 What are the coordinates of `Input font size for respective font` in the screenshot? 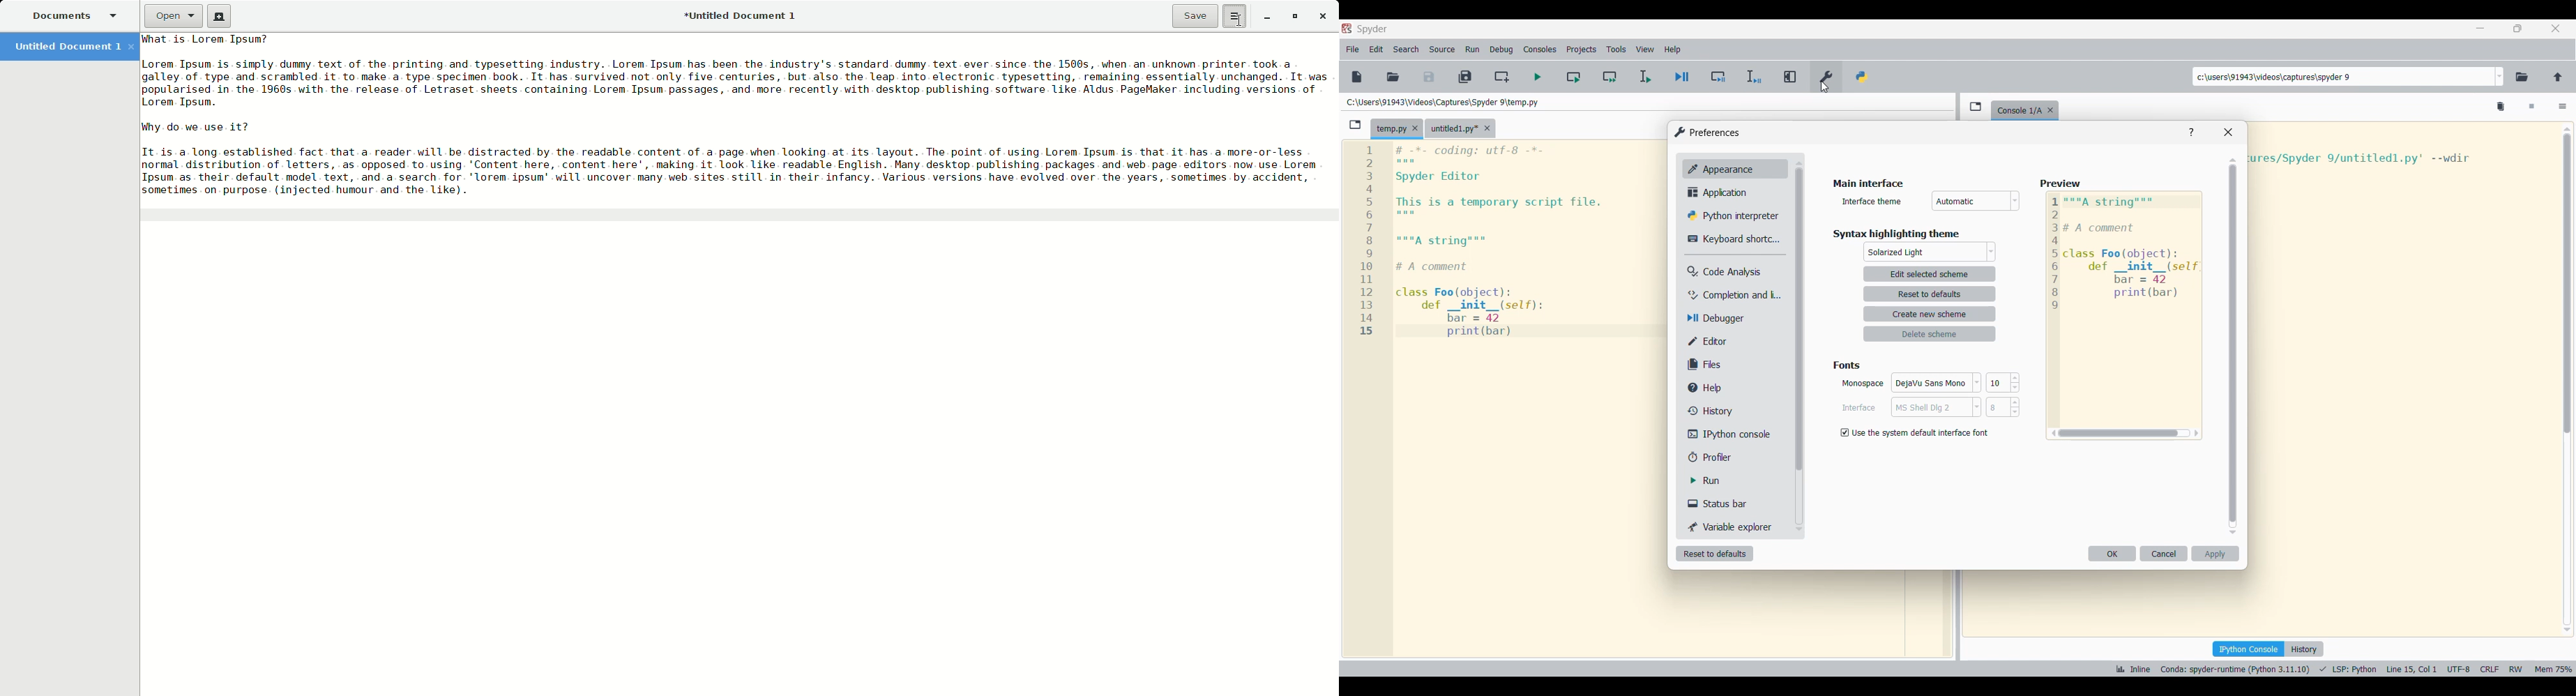 It's located at (1997, 395).